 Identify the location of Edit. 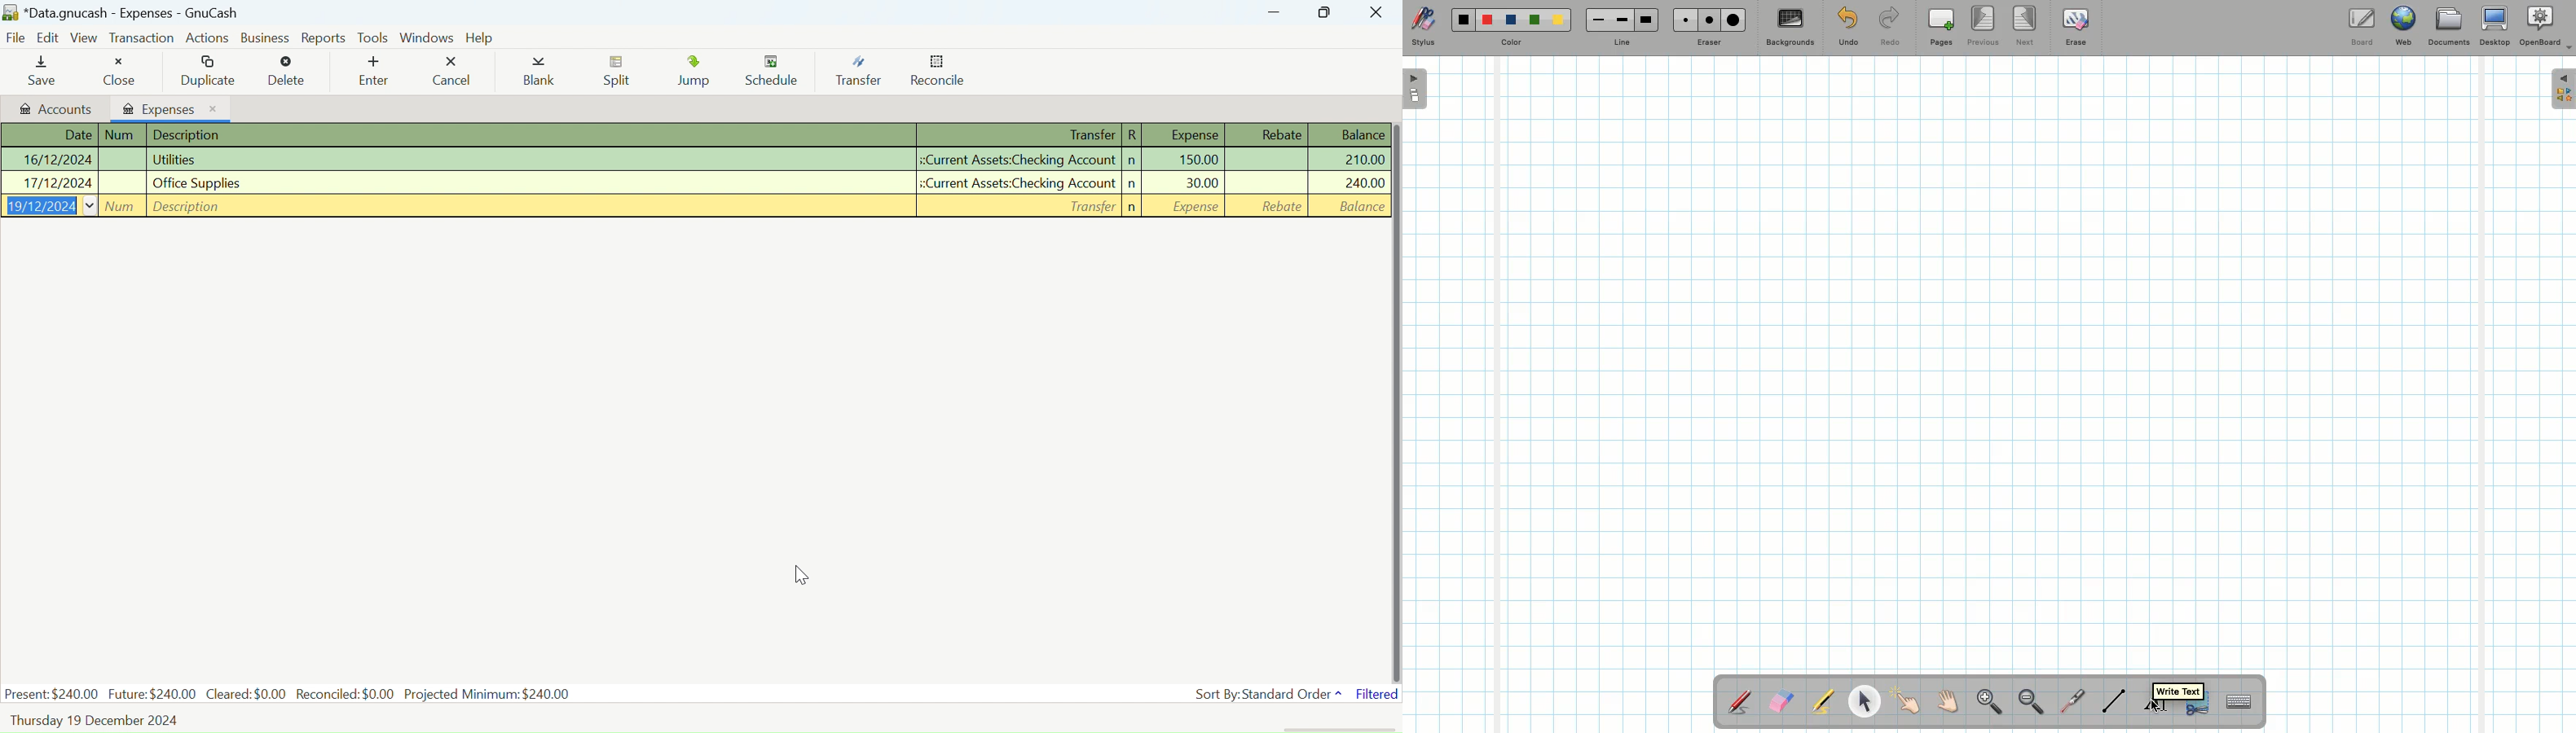
(49, 39).